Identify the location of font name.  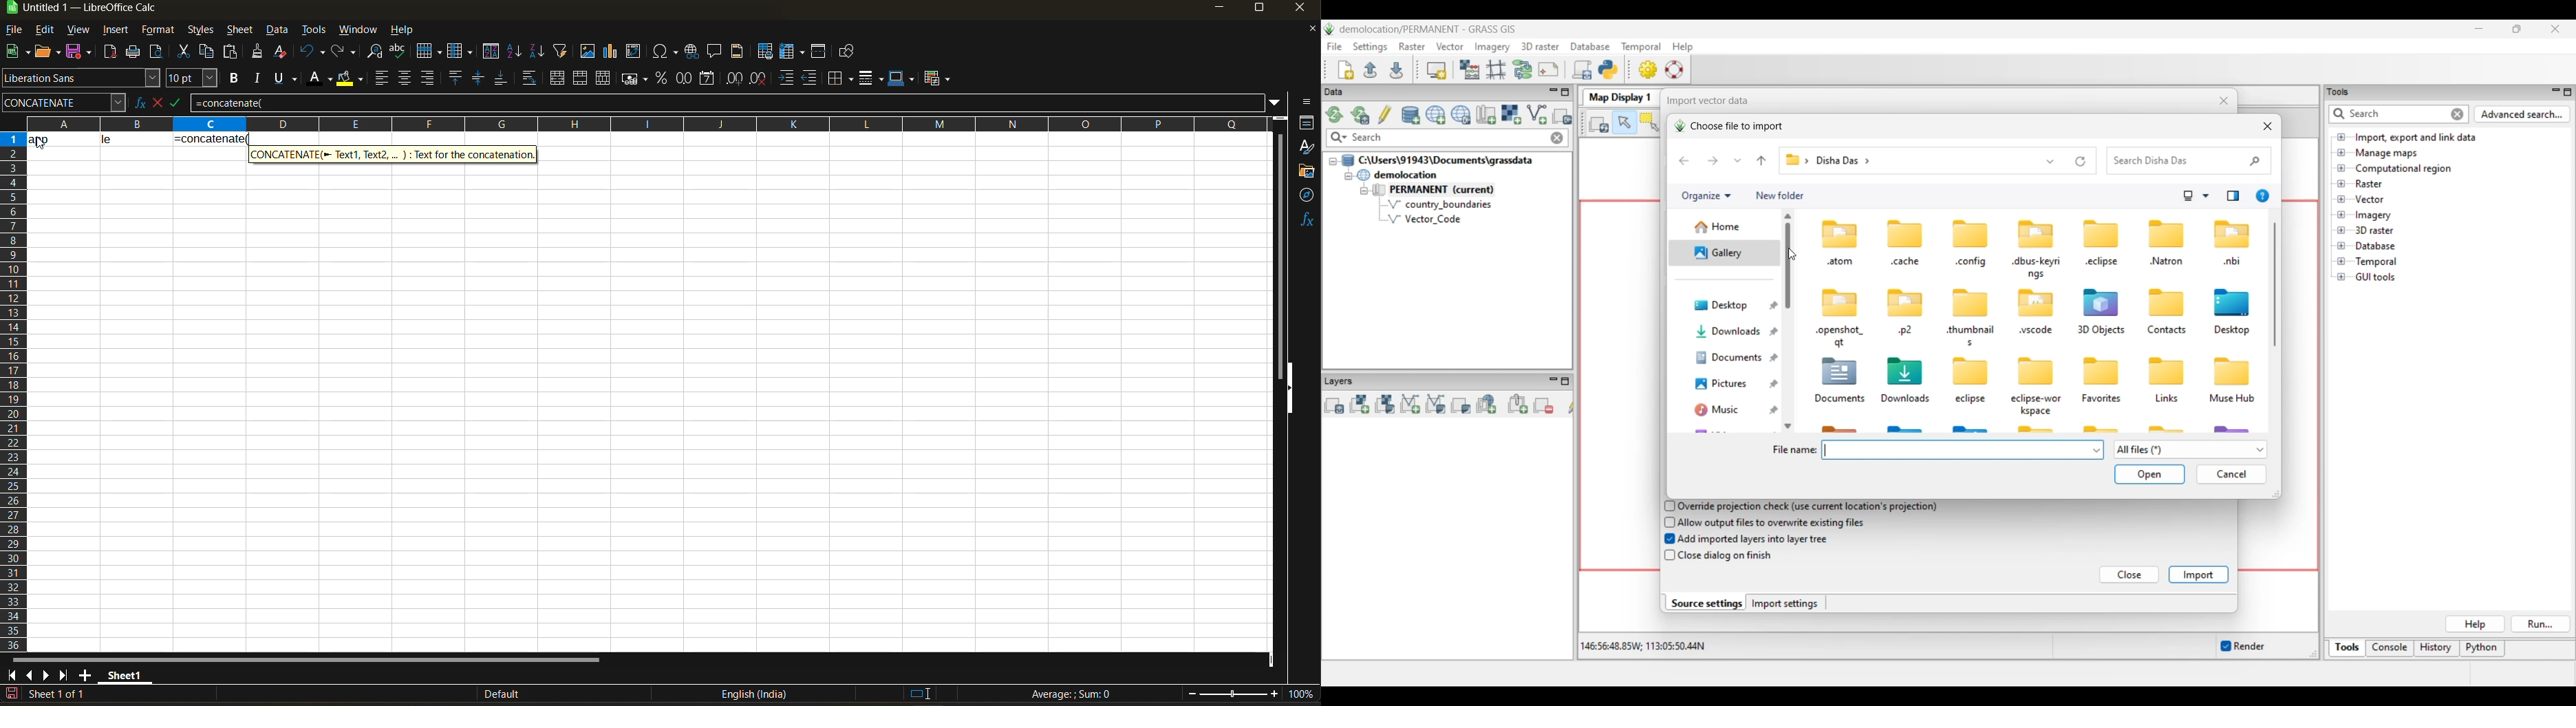
(82, 78).